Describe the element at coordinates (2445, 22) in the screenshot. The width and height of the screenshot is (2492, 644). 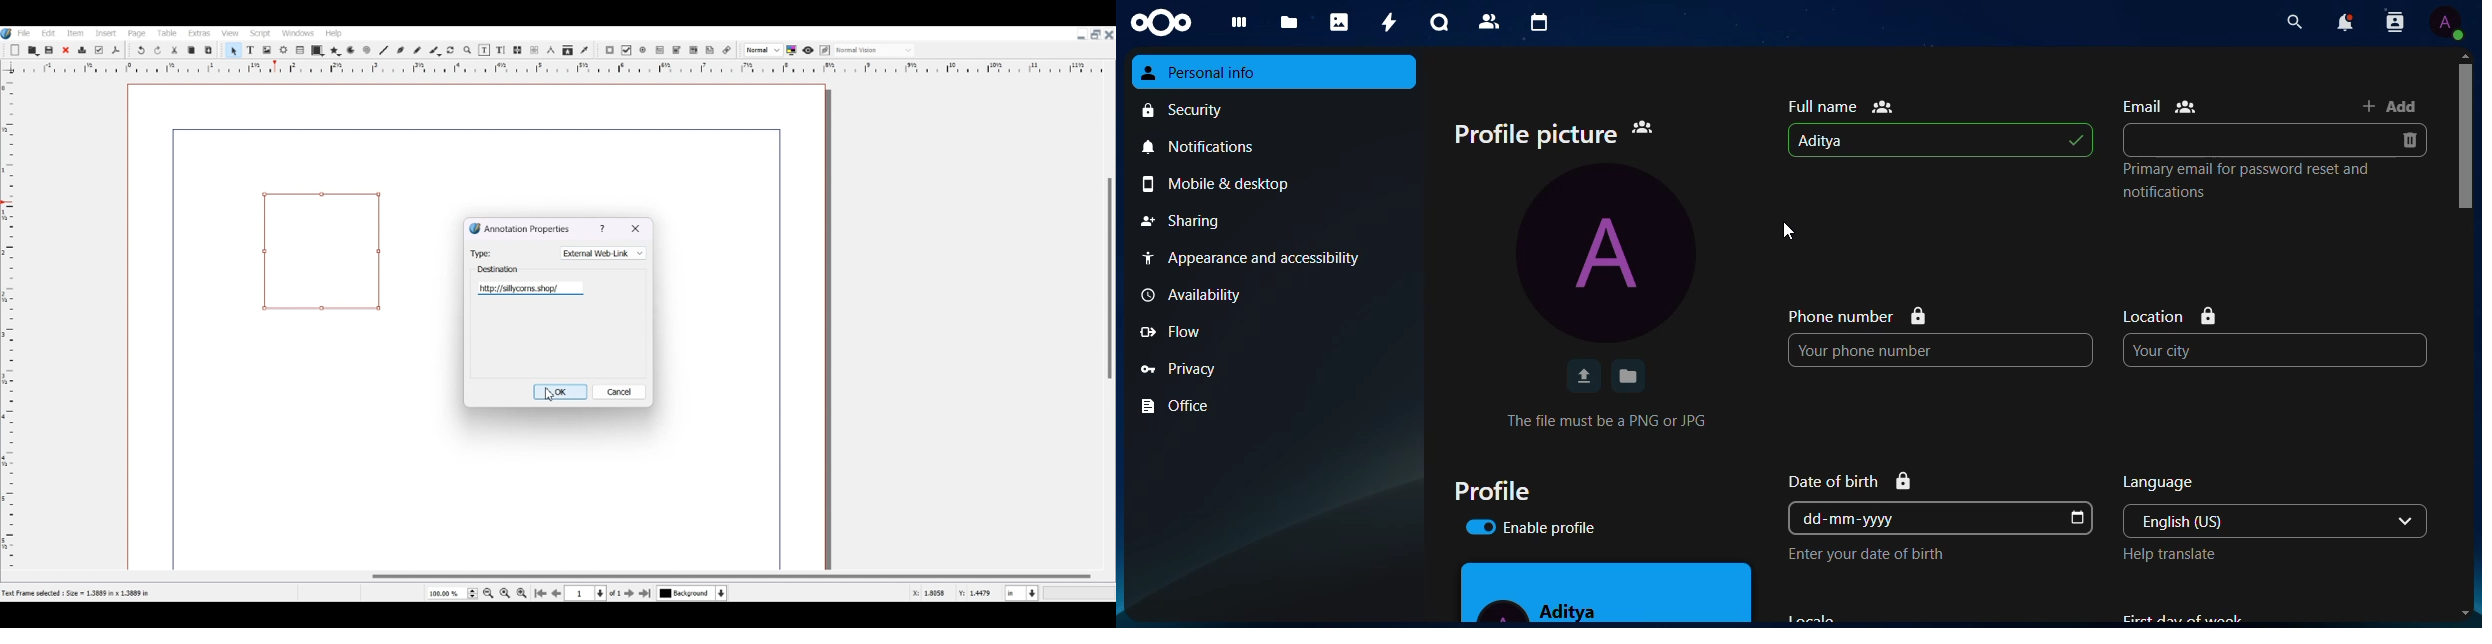
I see `profile` at that location.